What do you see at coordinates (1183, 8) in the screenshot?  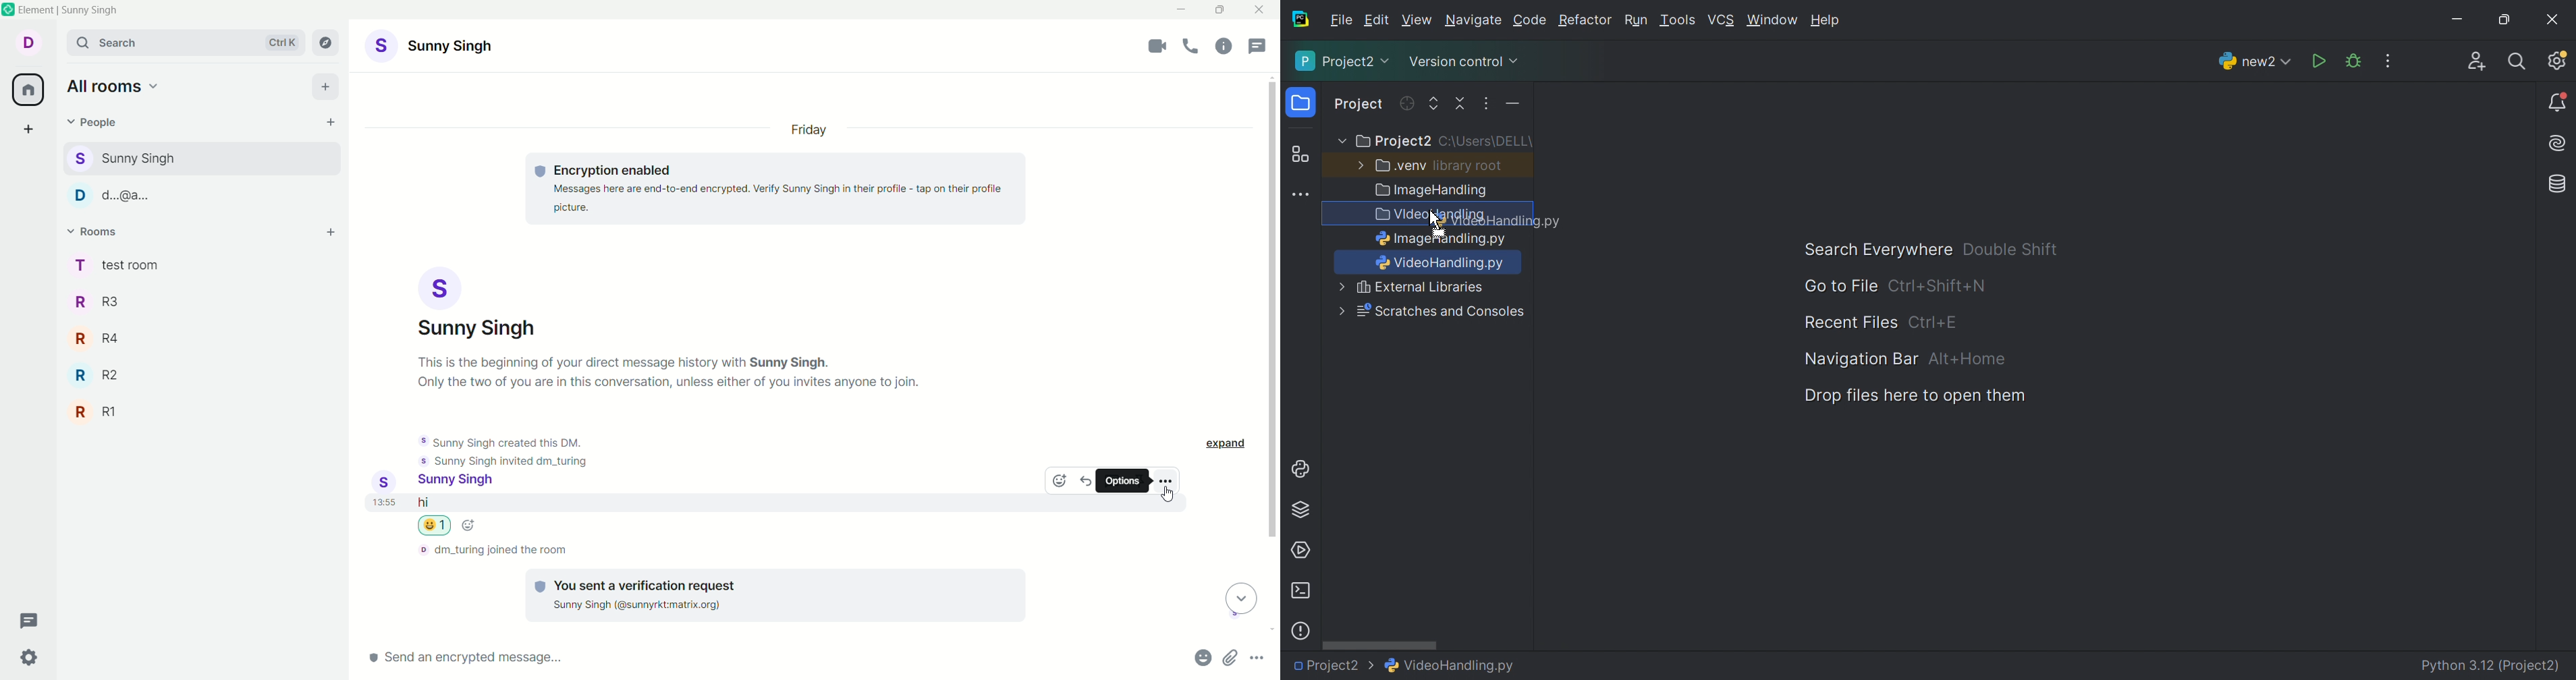 I see `minimize` at bounding box center [1183, 8].